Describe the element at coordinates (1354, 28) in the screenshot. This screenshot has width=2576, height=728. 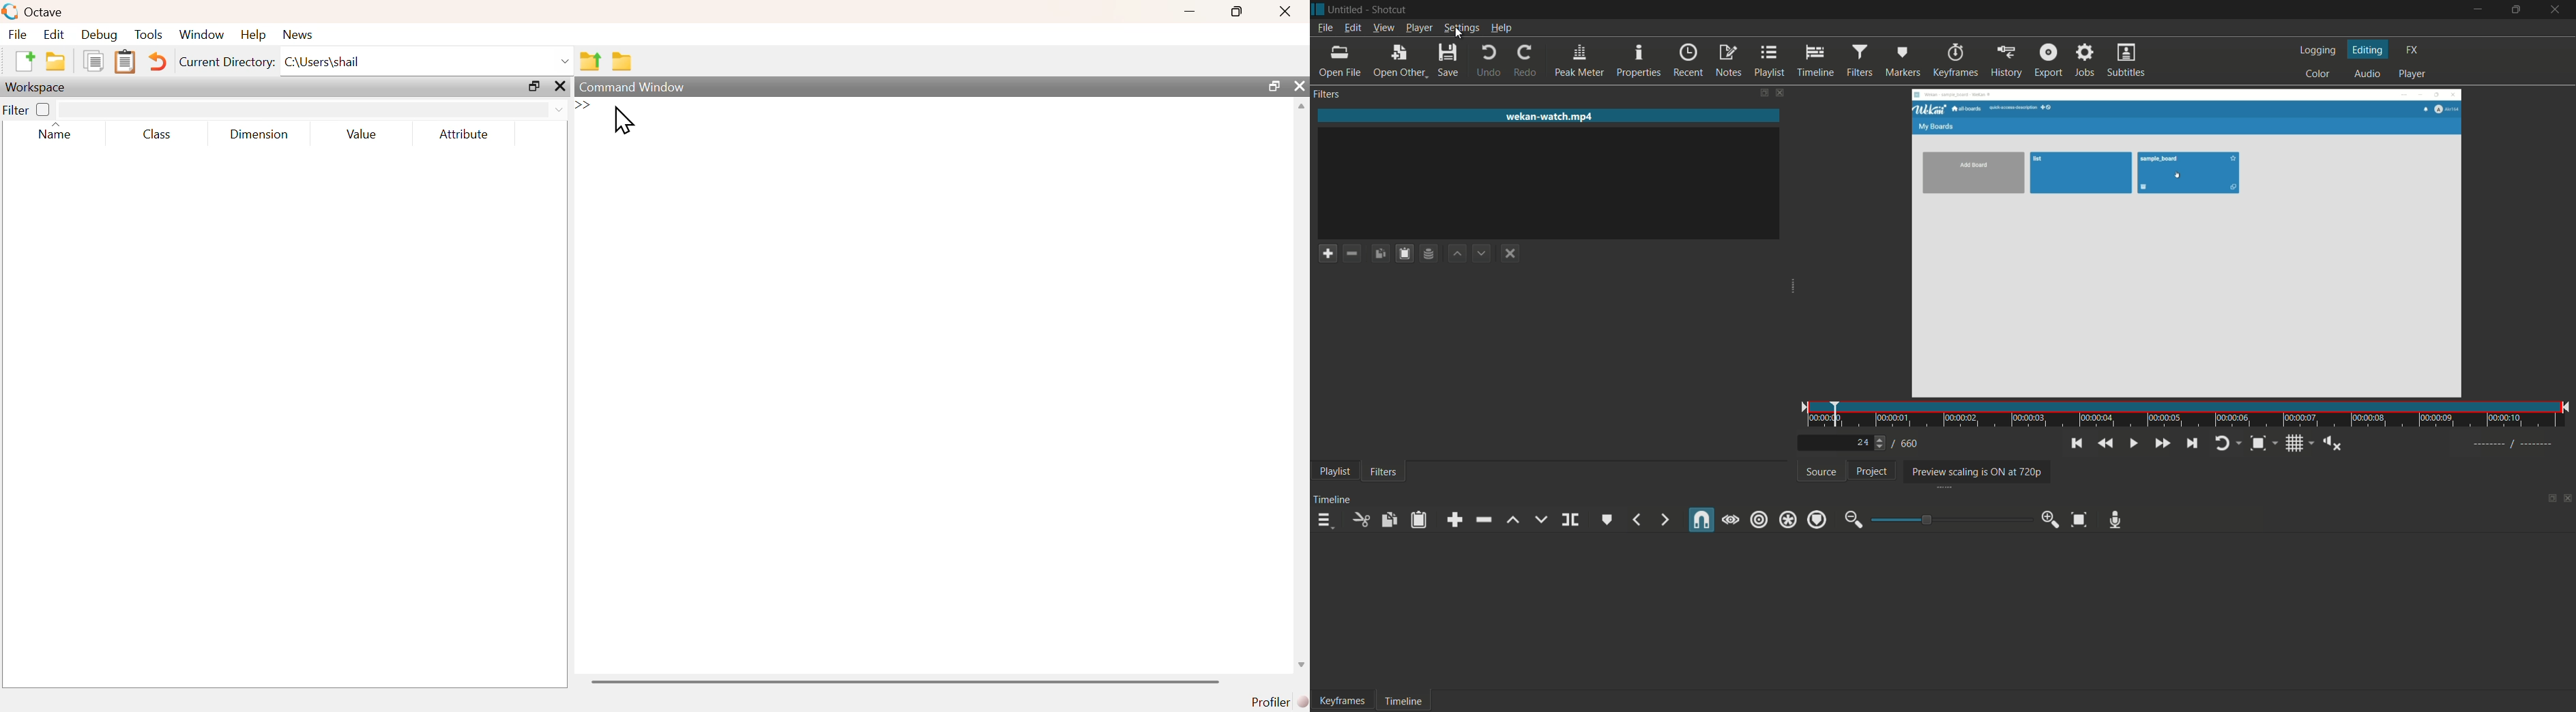
I see `edit menu` at that location.